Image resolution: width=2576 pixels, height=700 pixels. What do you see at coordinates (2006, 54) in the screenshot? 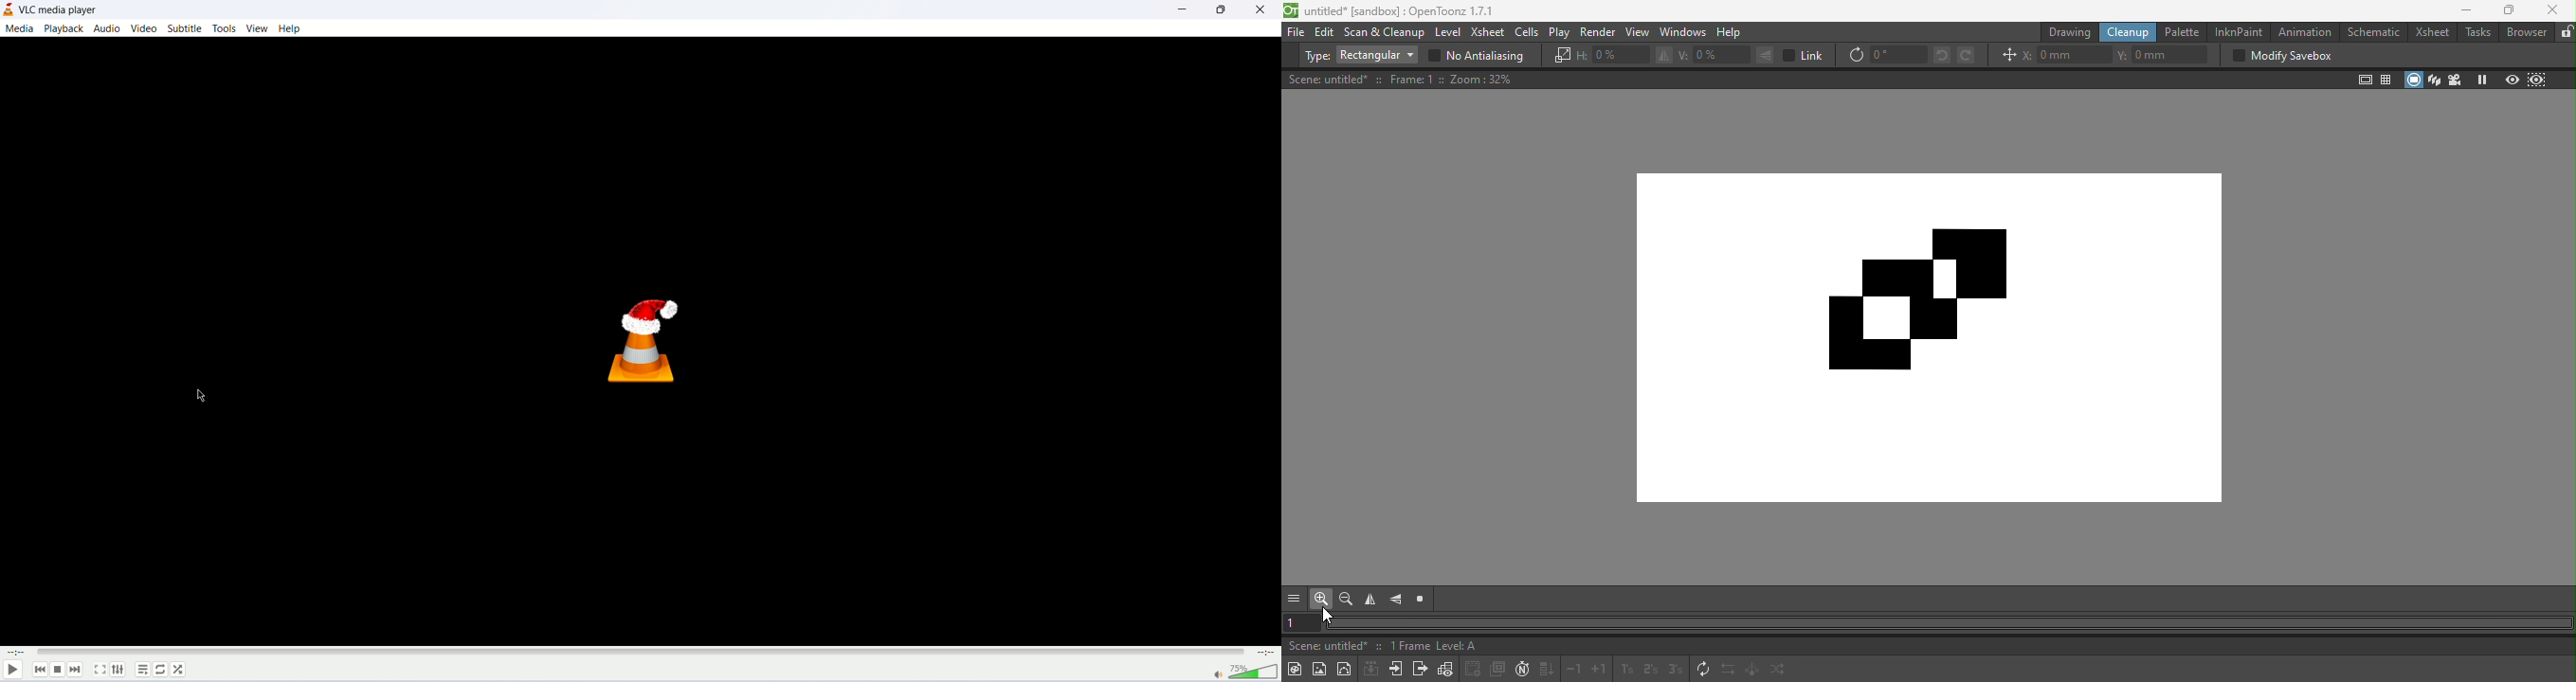
I see `Position` at bounding box center [2006, 54].